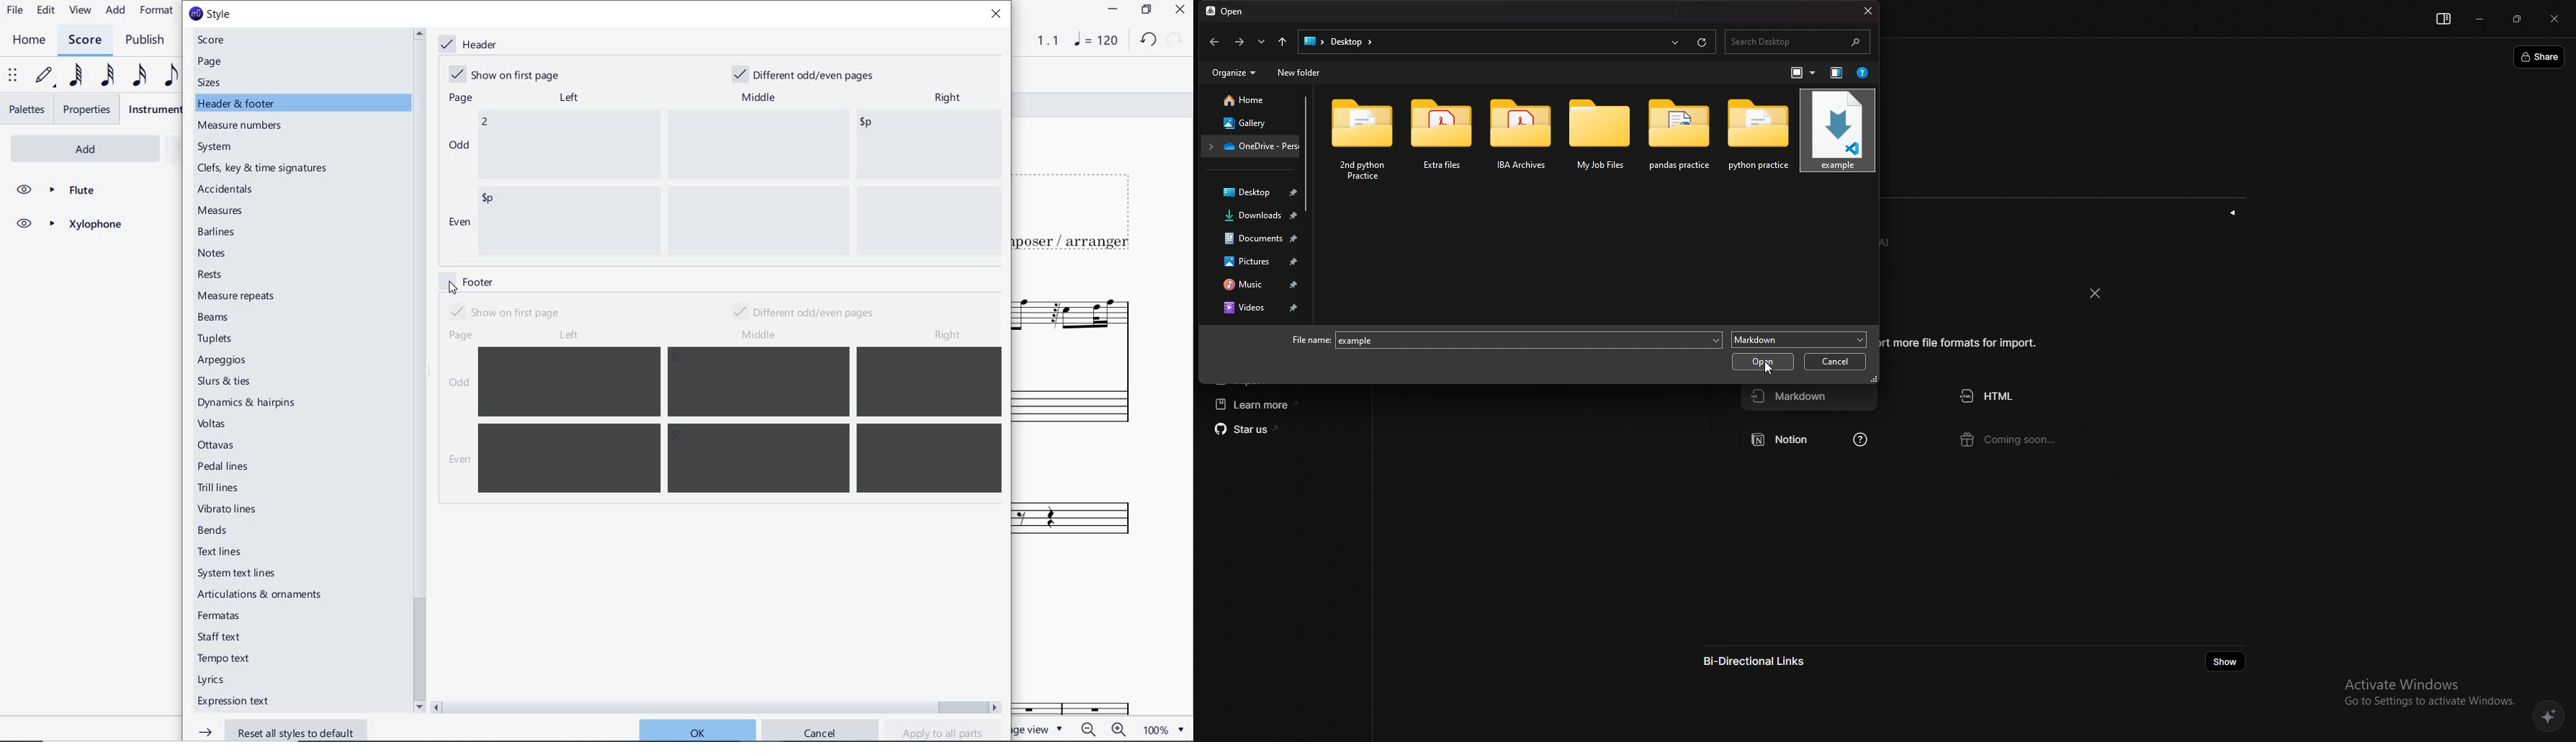 This screenshot has width=2576, height=756. Describe the element at coordinates (219, 233) in the screenshot. I see `barlines` at that location.